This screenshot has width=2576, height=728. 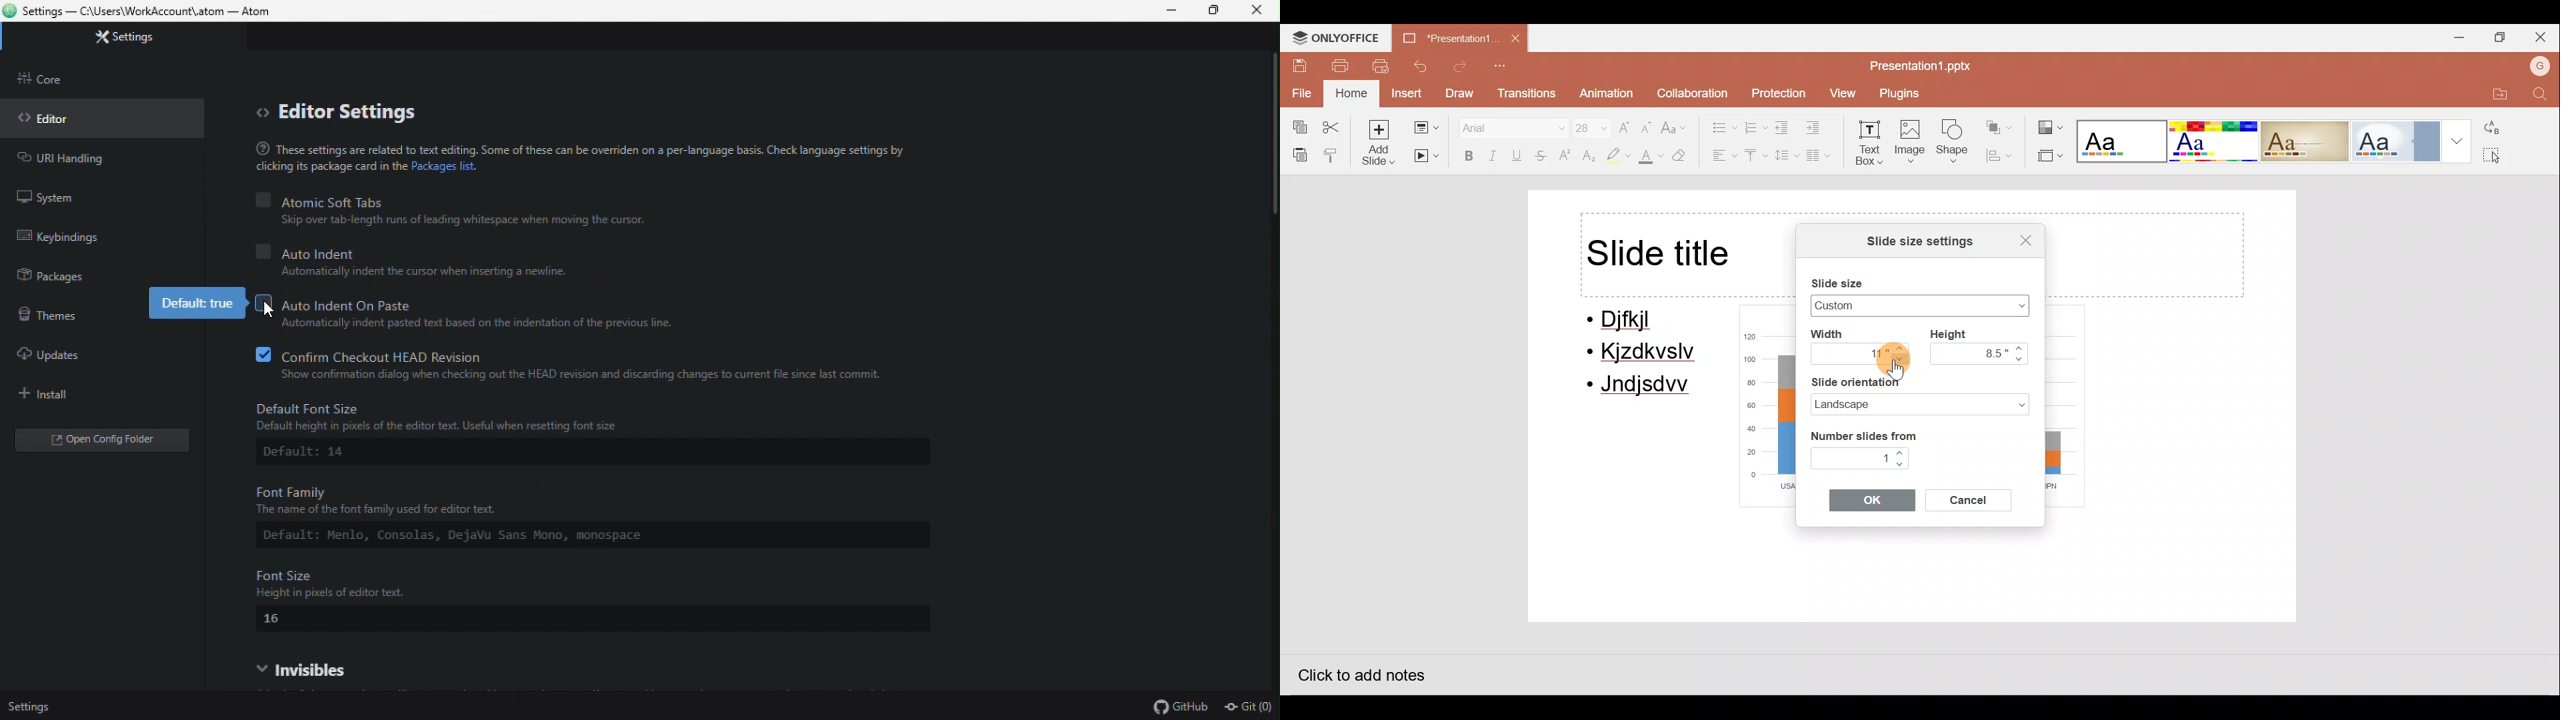 I want to click on 8.5, so click(x=1971, y=353).